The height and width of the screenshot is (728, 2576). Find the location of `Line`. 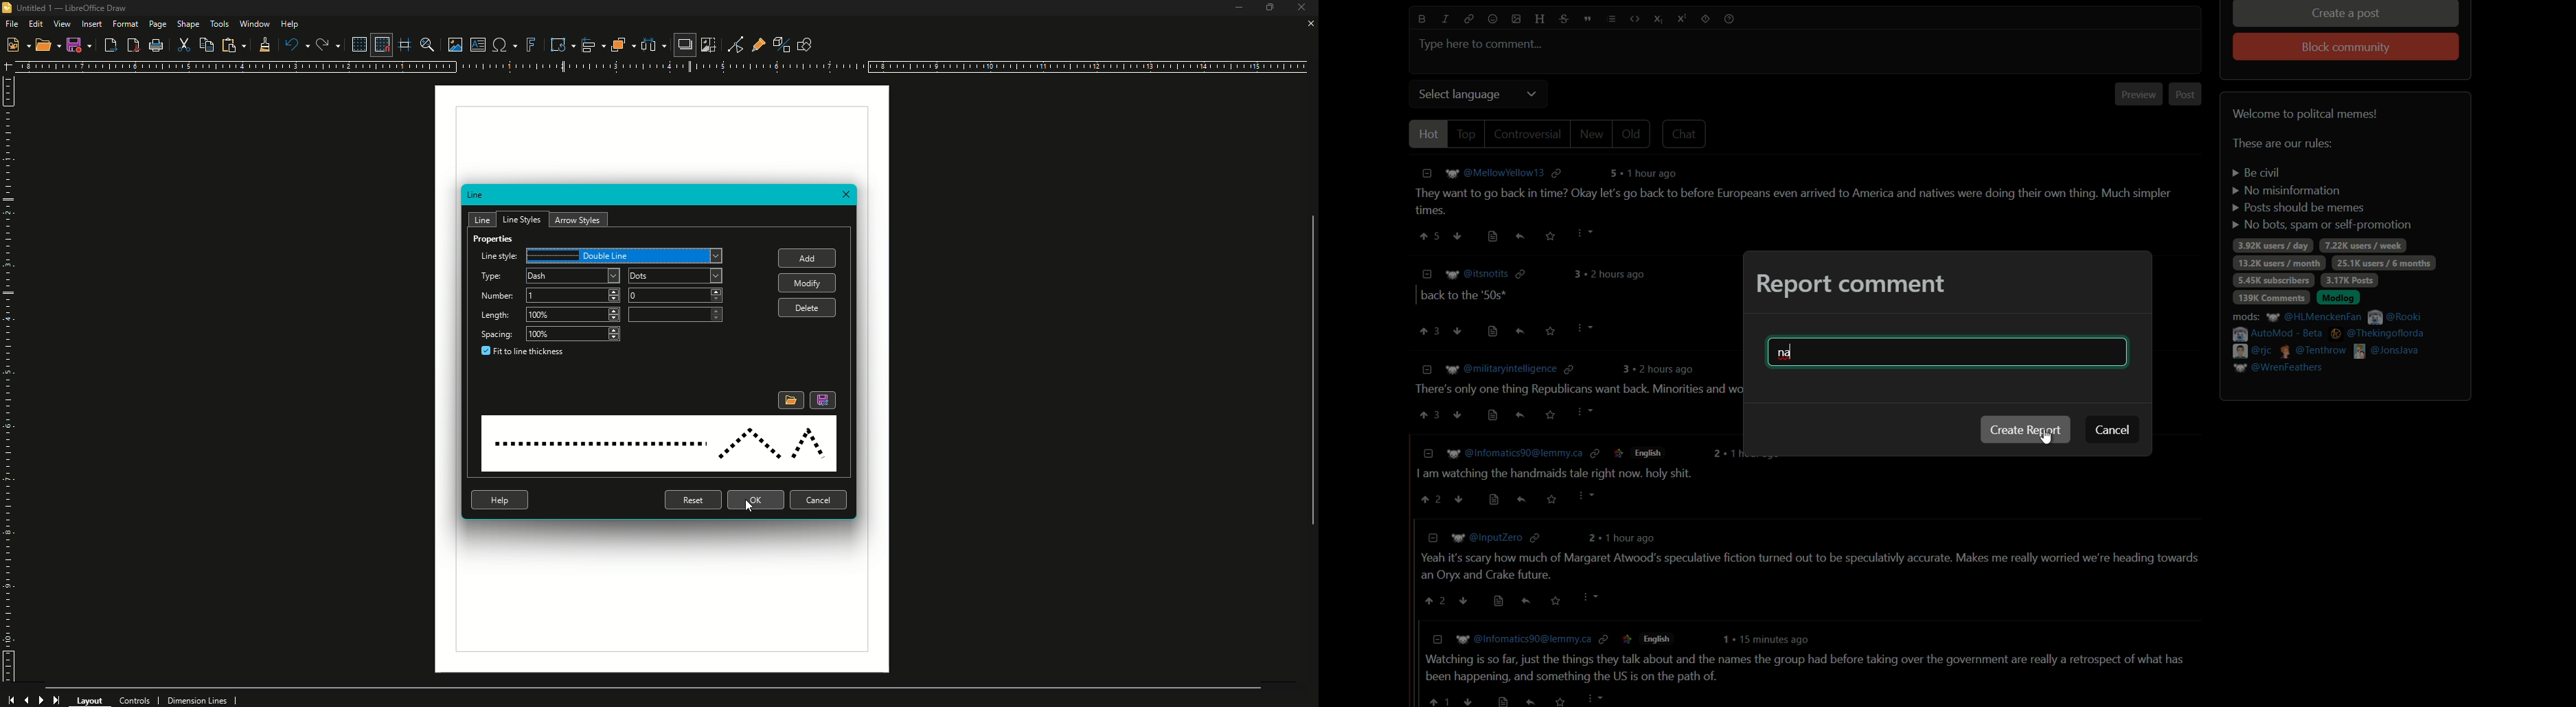

Line is located at coordinates (483, 218).